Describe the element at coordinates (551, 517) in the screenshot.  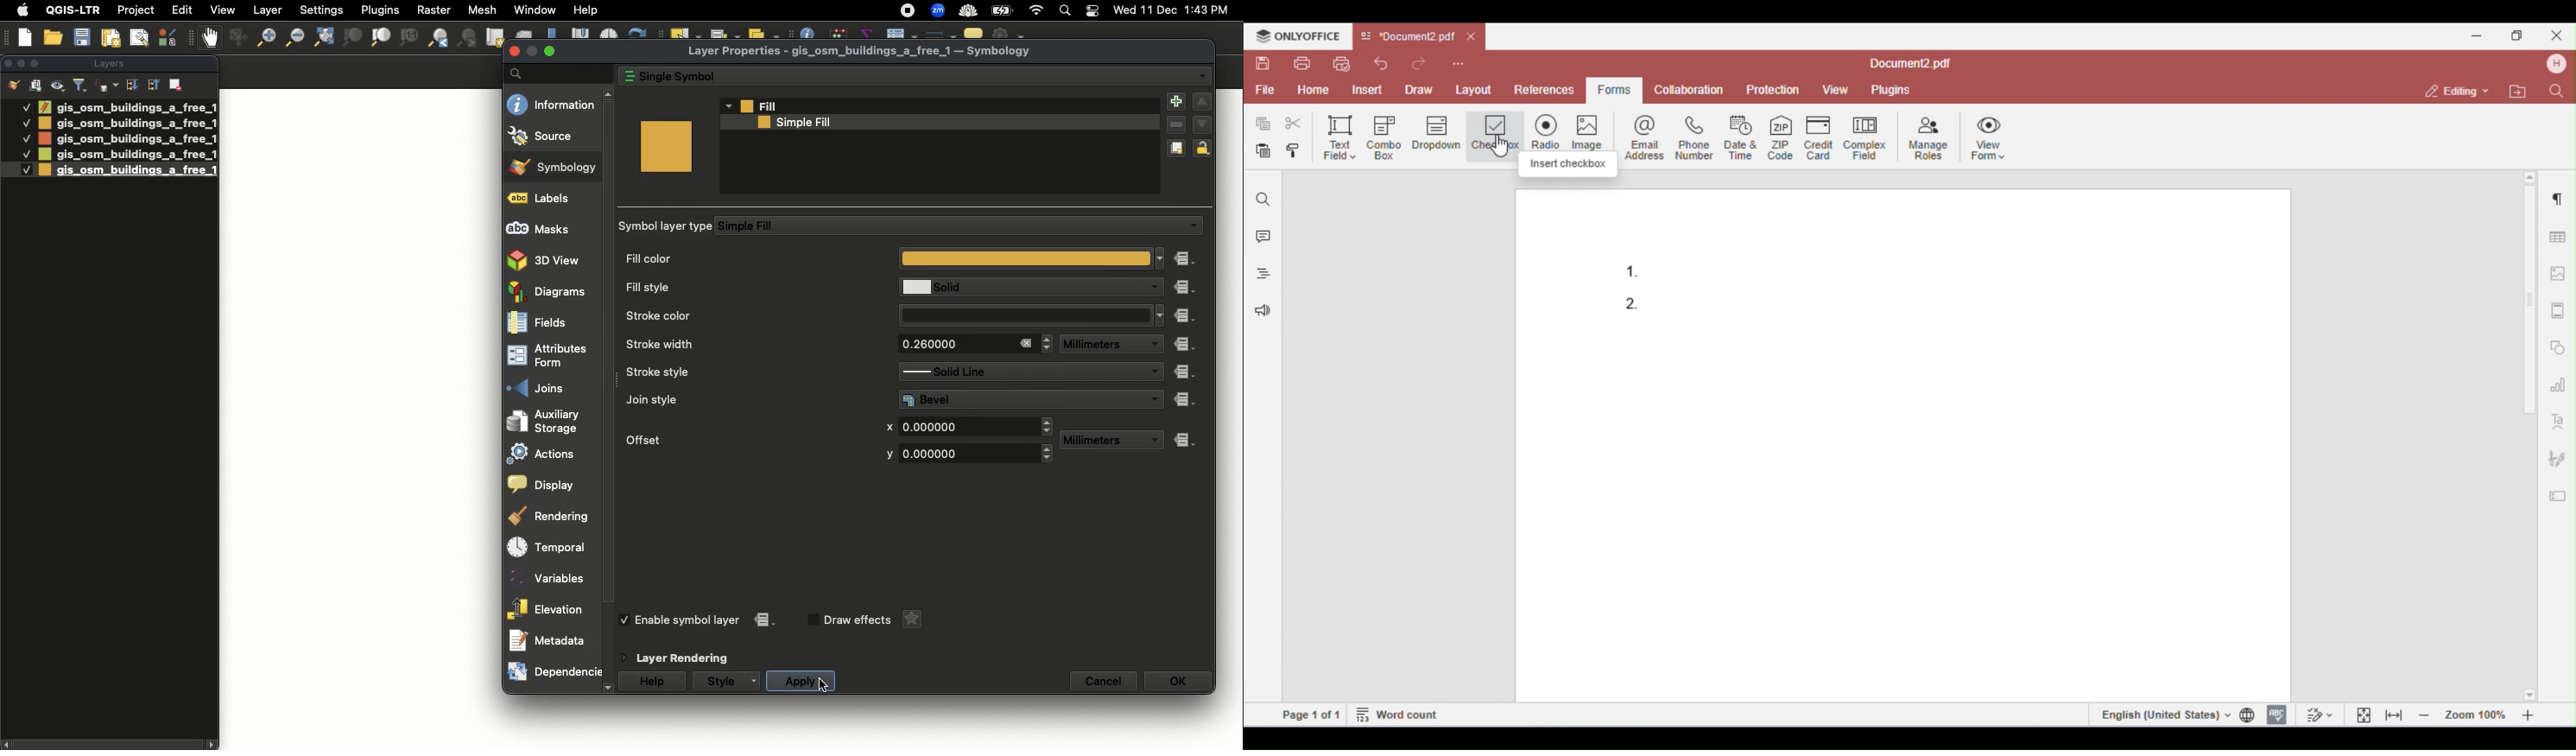
I see `Rendering` at that location.